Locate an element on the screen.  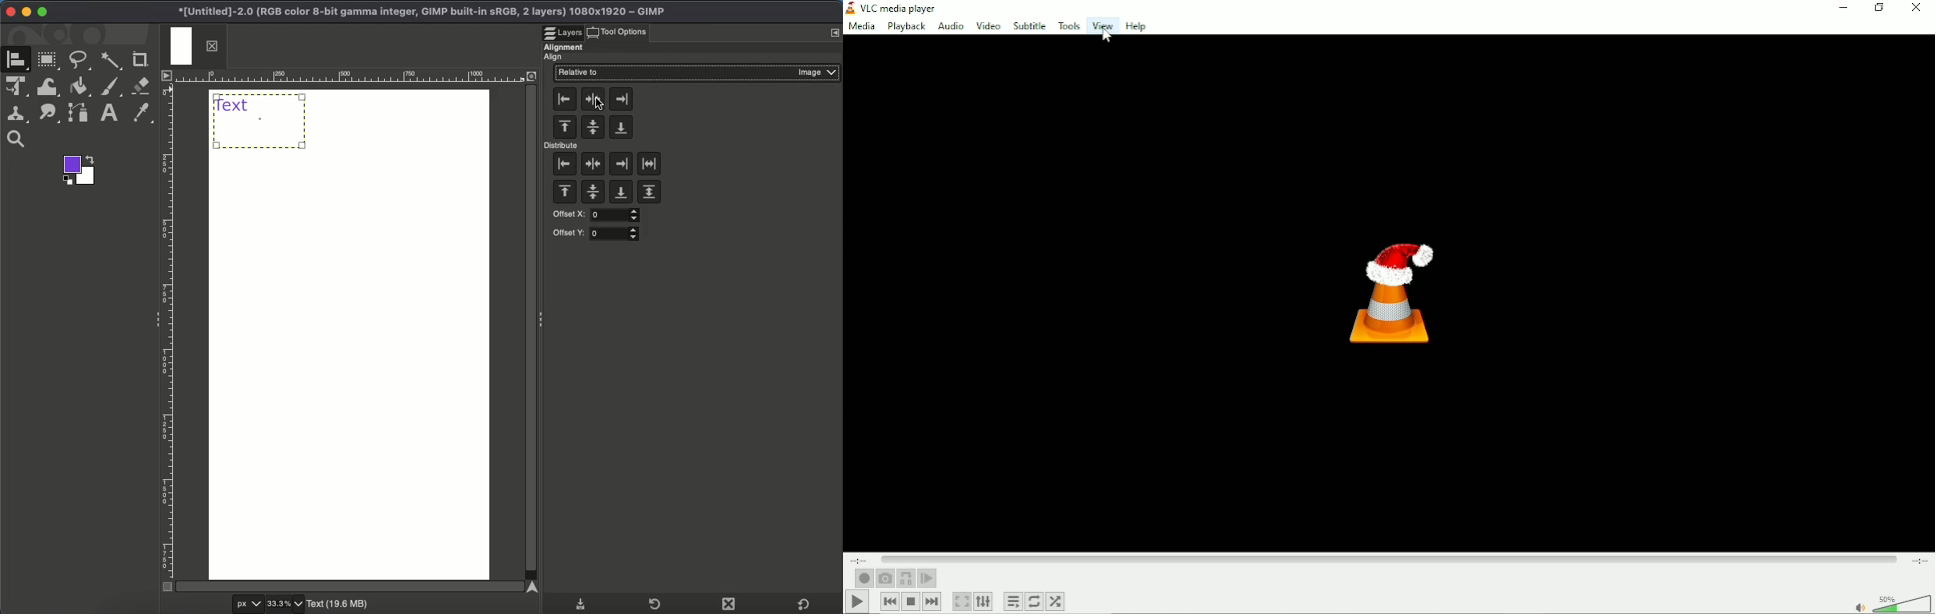
Play is located at coordinates (855, 602).